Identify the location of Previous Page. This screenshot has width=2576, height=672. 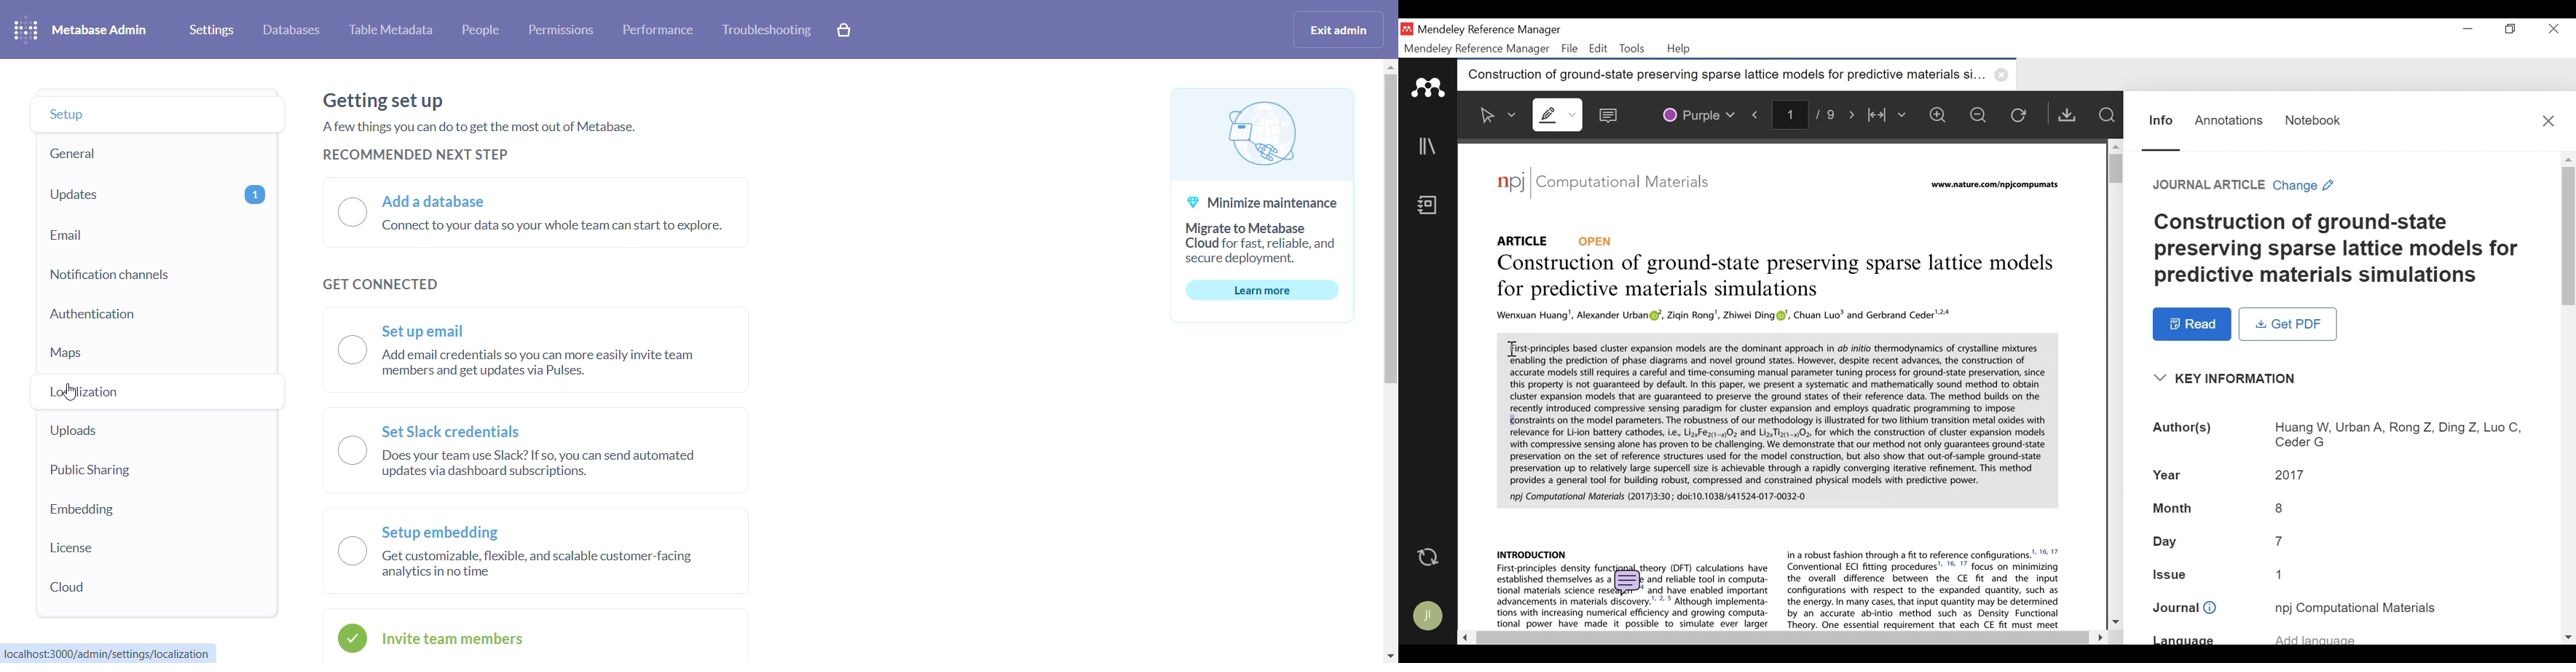
(1758, 112).